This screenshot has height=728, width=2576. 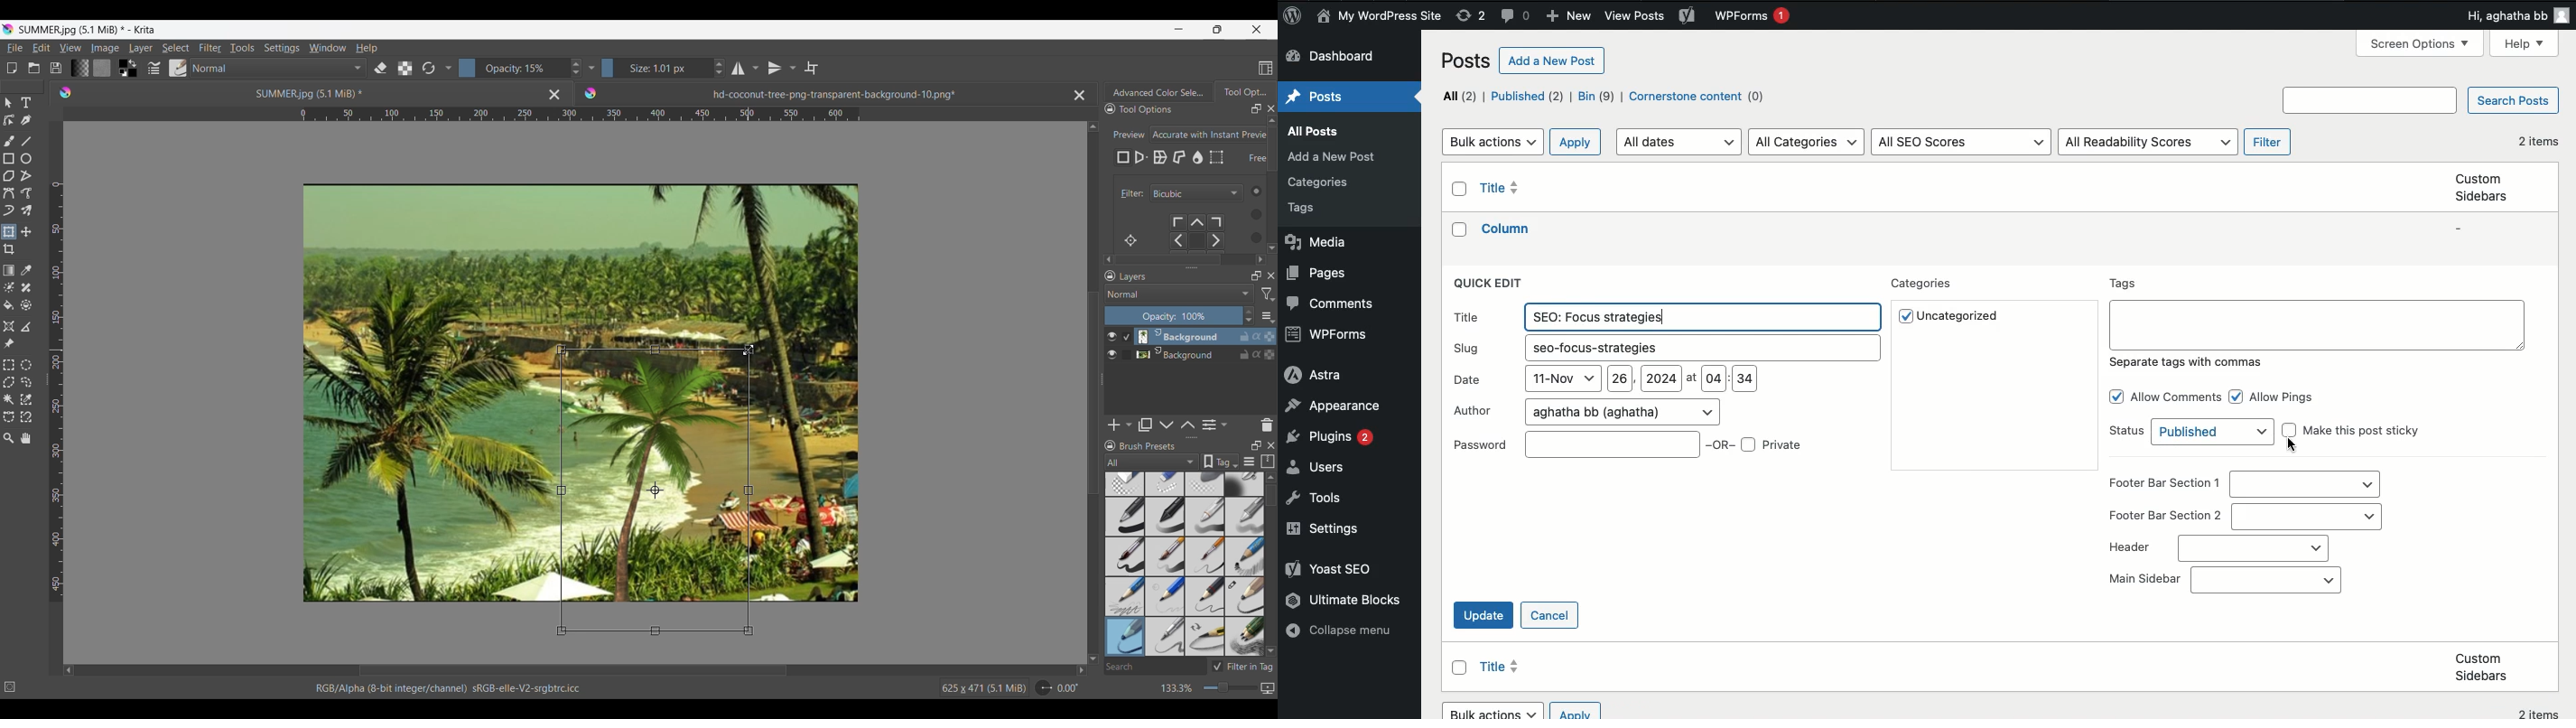 I want to click on Show/Hide layer, so click(x=1112, y=337).